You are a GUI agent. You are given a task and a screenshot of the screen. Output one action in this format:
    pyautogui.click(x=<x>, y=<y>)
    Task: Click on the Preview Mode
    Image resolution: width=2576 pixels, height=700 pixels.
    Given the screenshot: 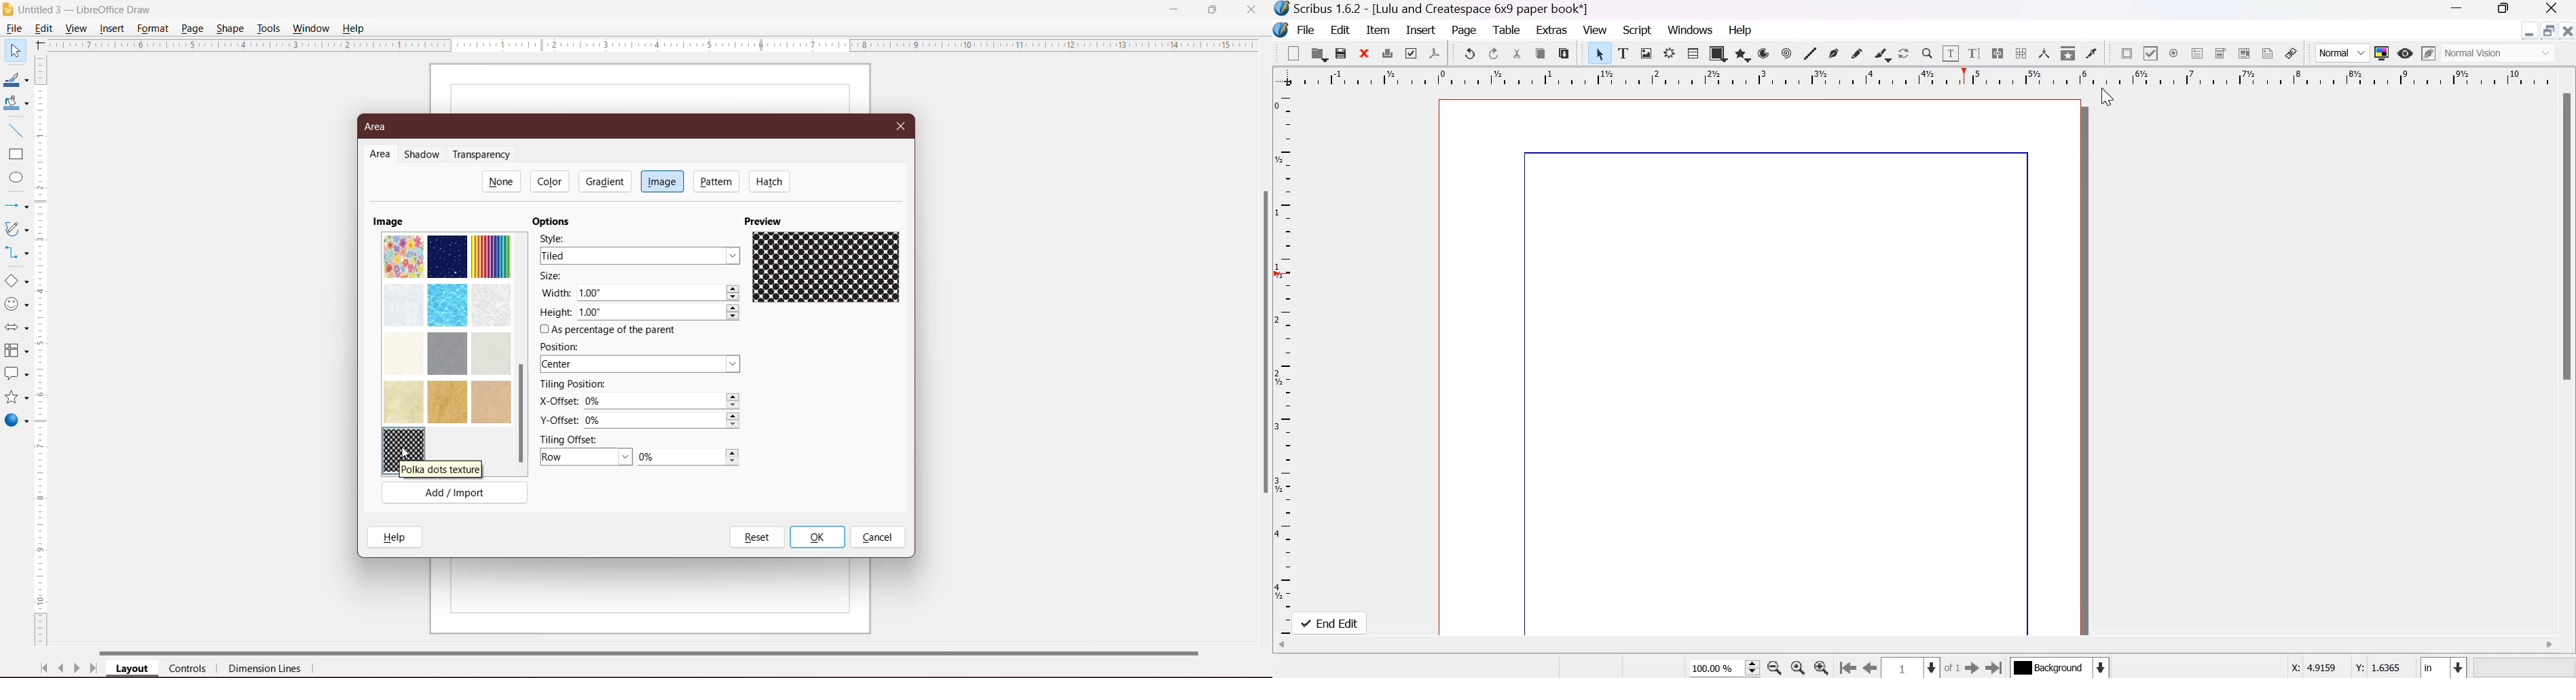 What is the action you would take?
    pyautogui.click(x=2406, y=53)
    